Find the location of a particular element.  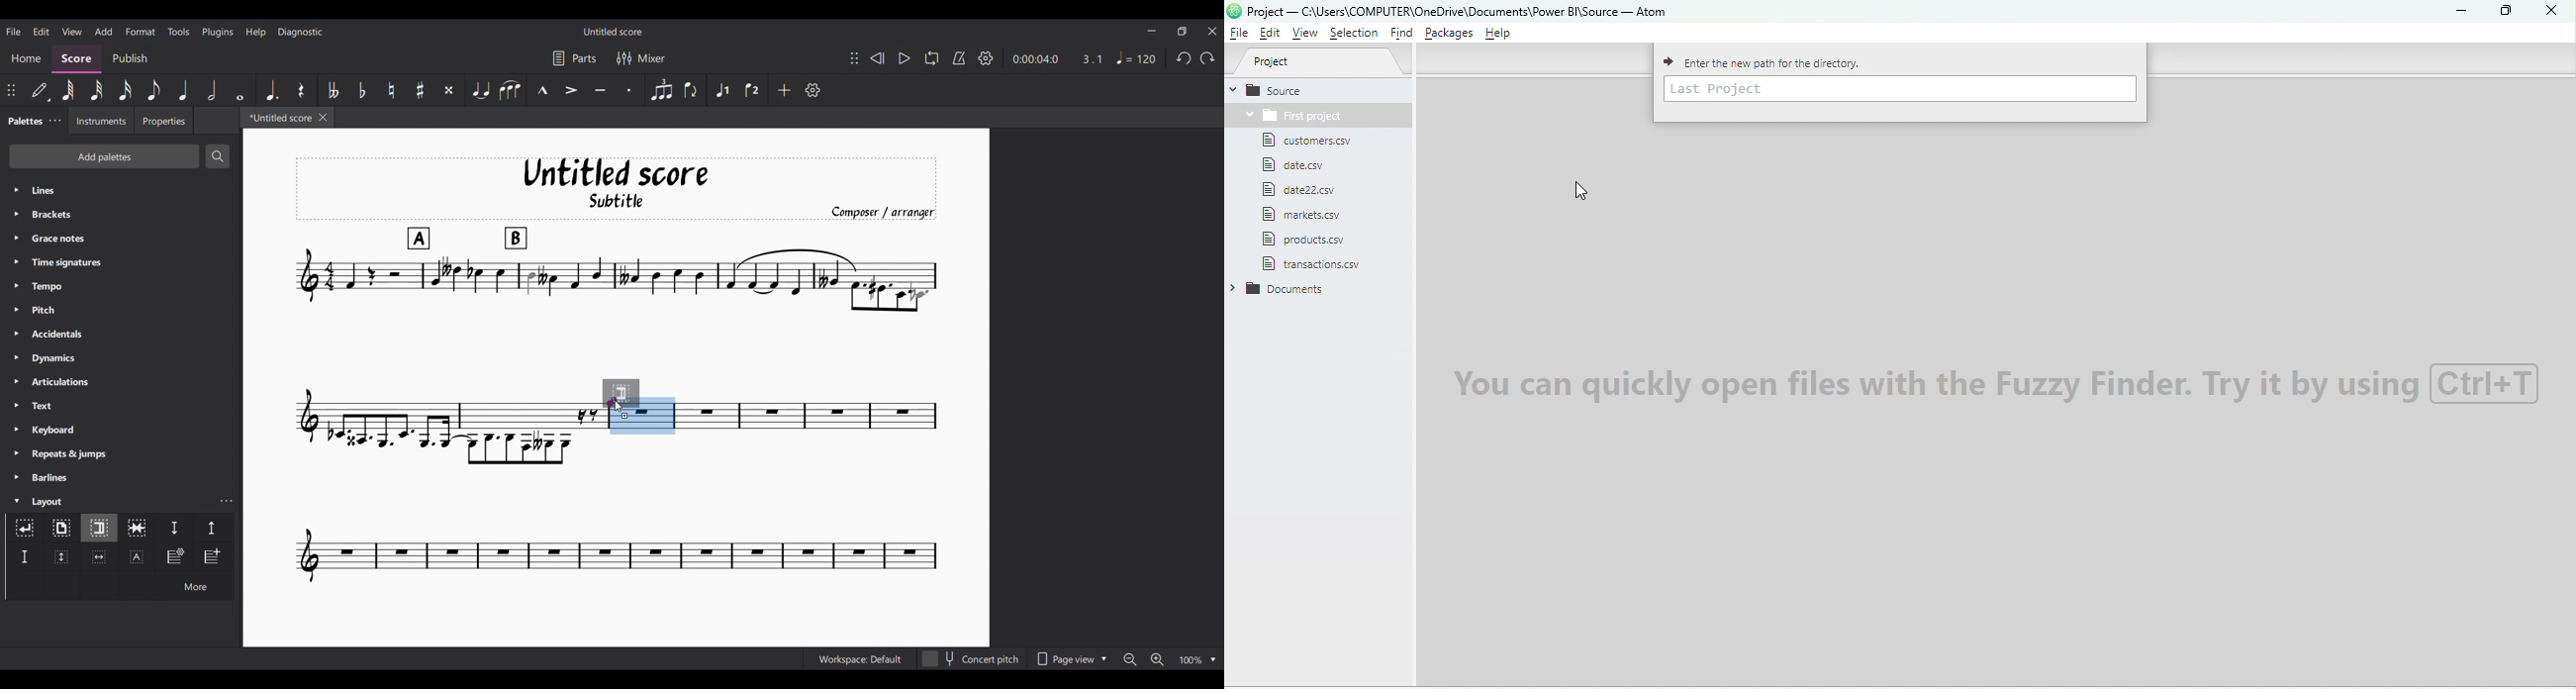

Augmentation dot is located at coordinates (270, 90).